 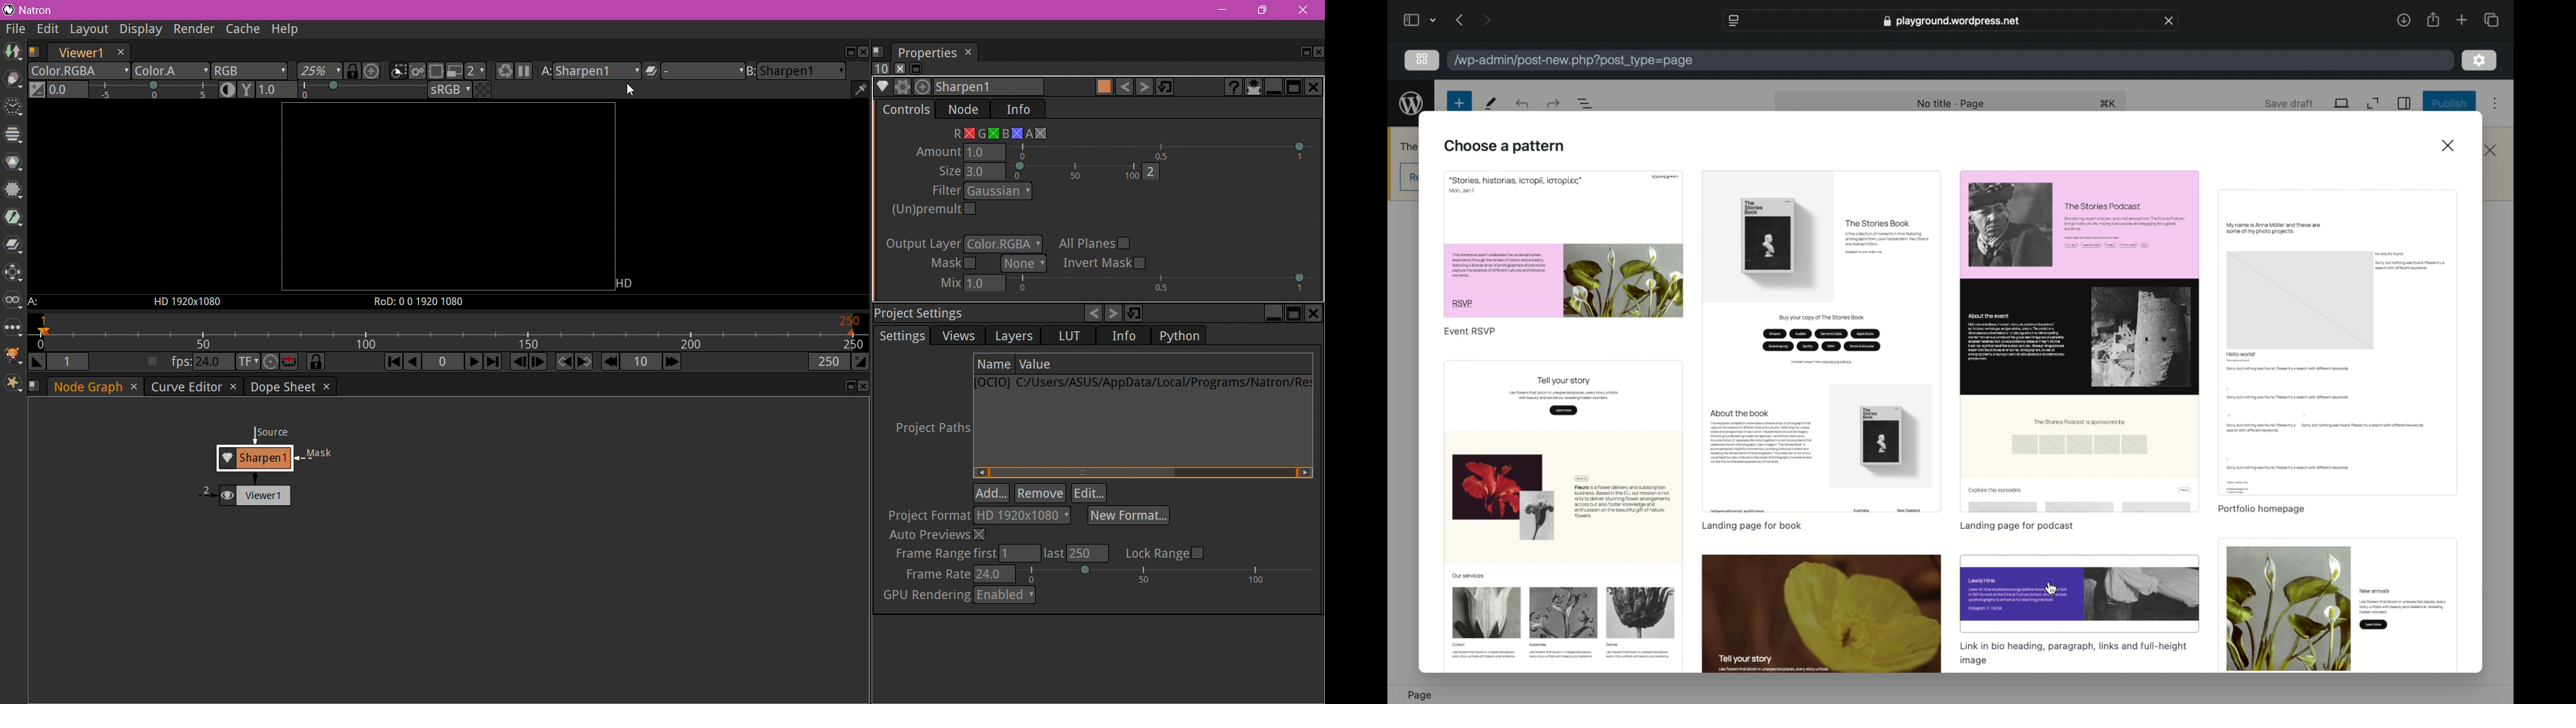 I want to click on settings, so click(x=2404, y=103).